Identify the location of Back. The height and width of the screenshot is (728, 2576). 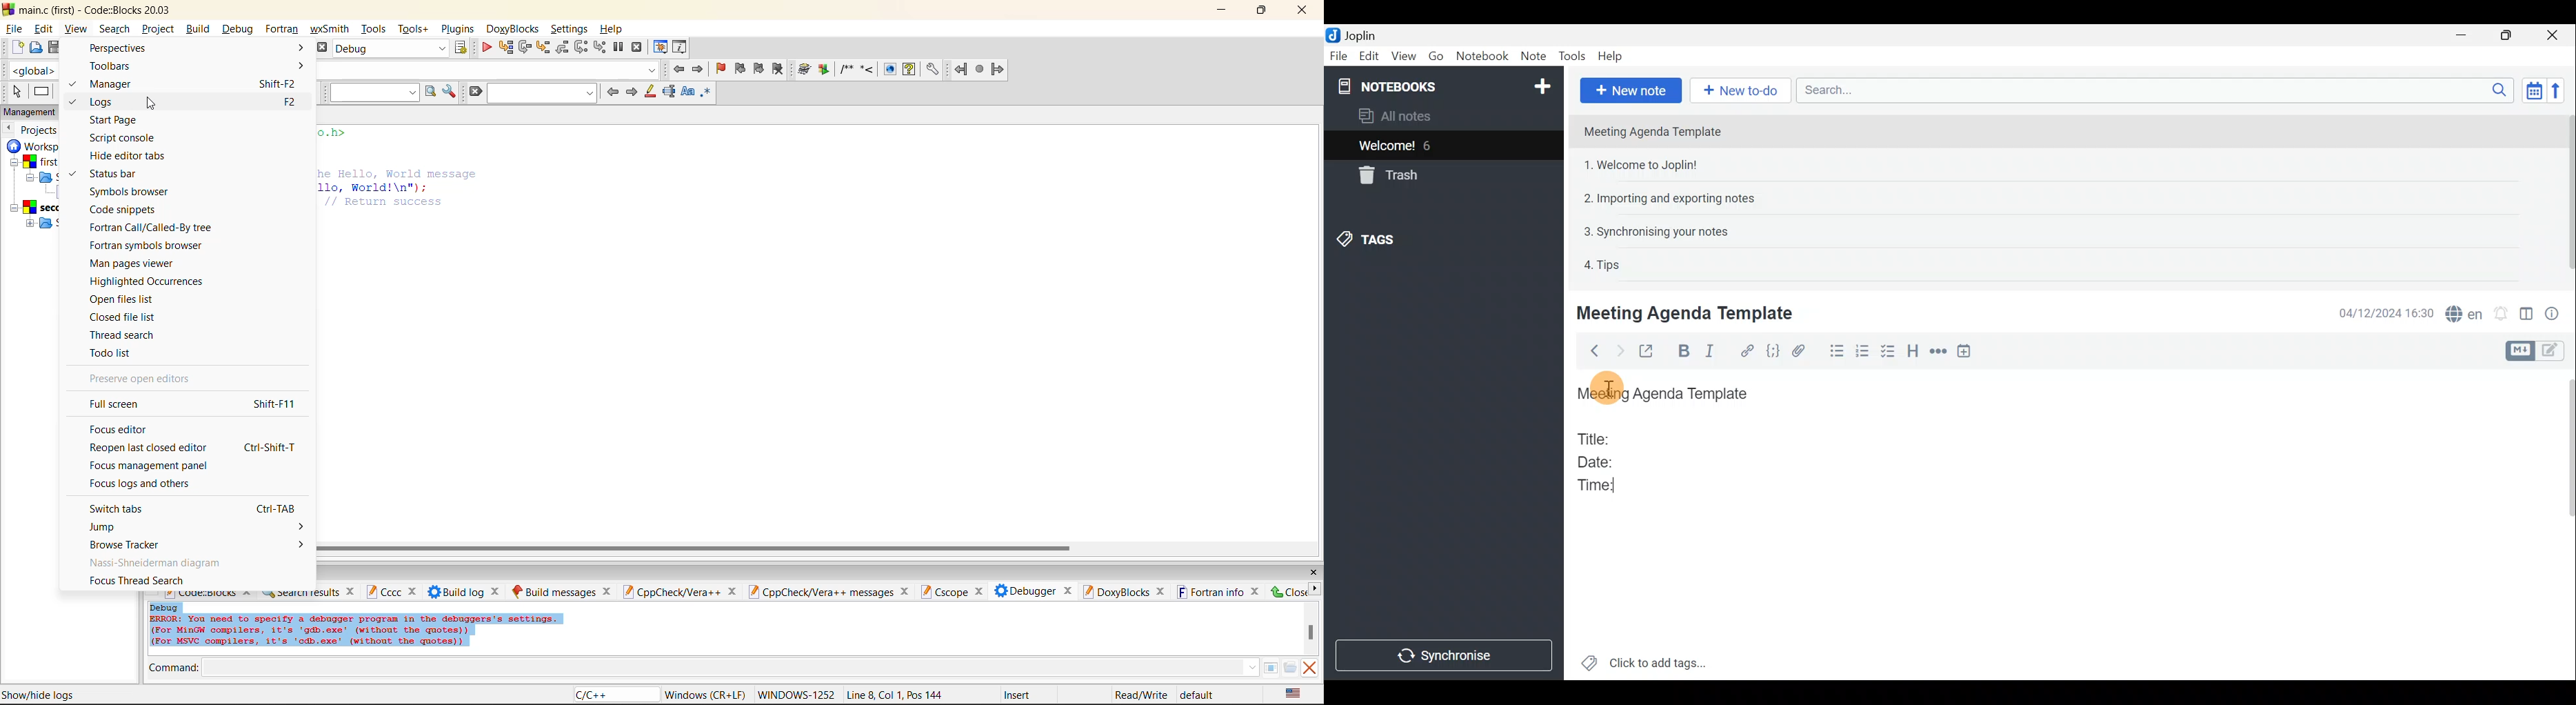
(1591, 353).